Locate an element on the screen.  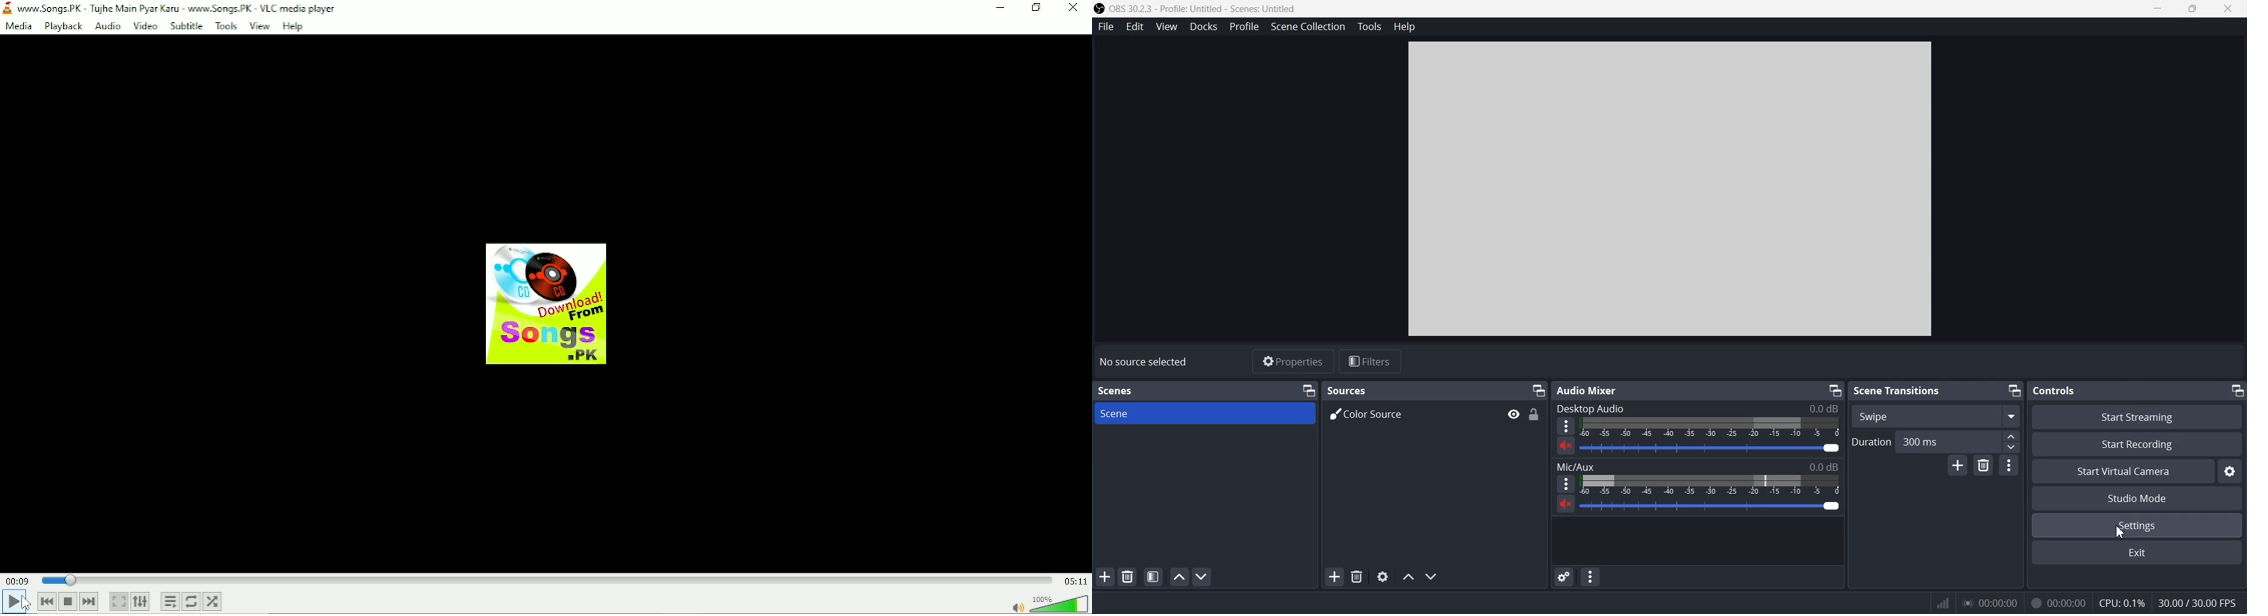
application logo is located at coordinates (7, 7).